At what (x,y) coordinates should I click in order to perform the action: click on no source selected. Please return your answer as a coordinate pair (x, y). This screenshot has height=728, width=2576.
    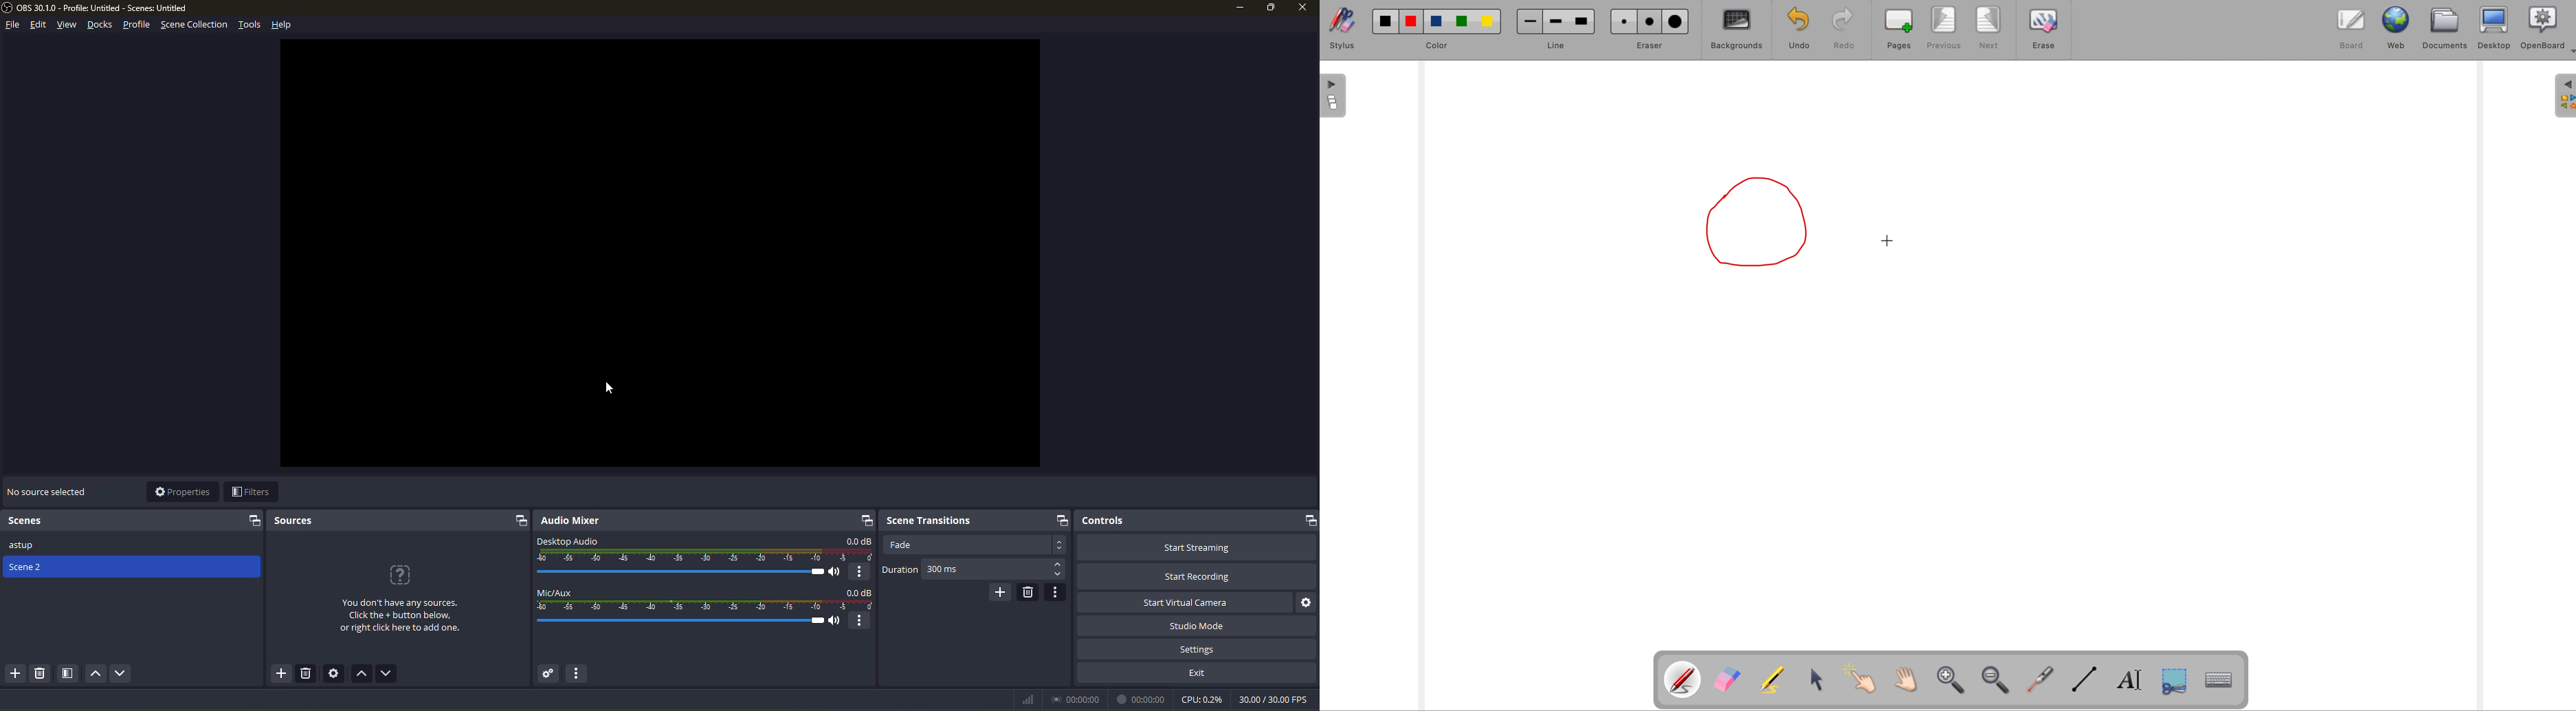
    Looking at the image, I should click on (49, 490).